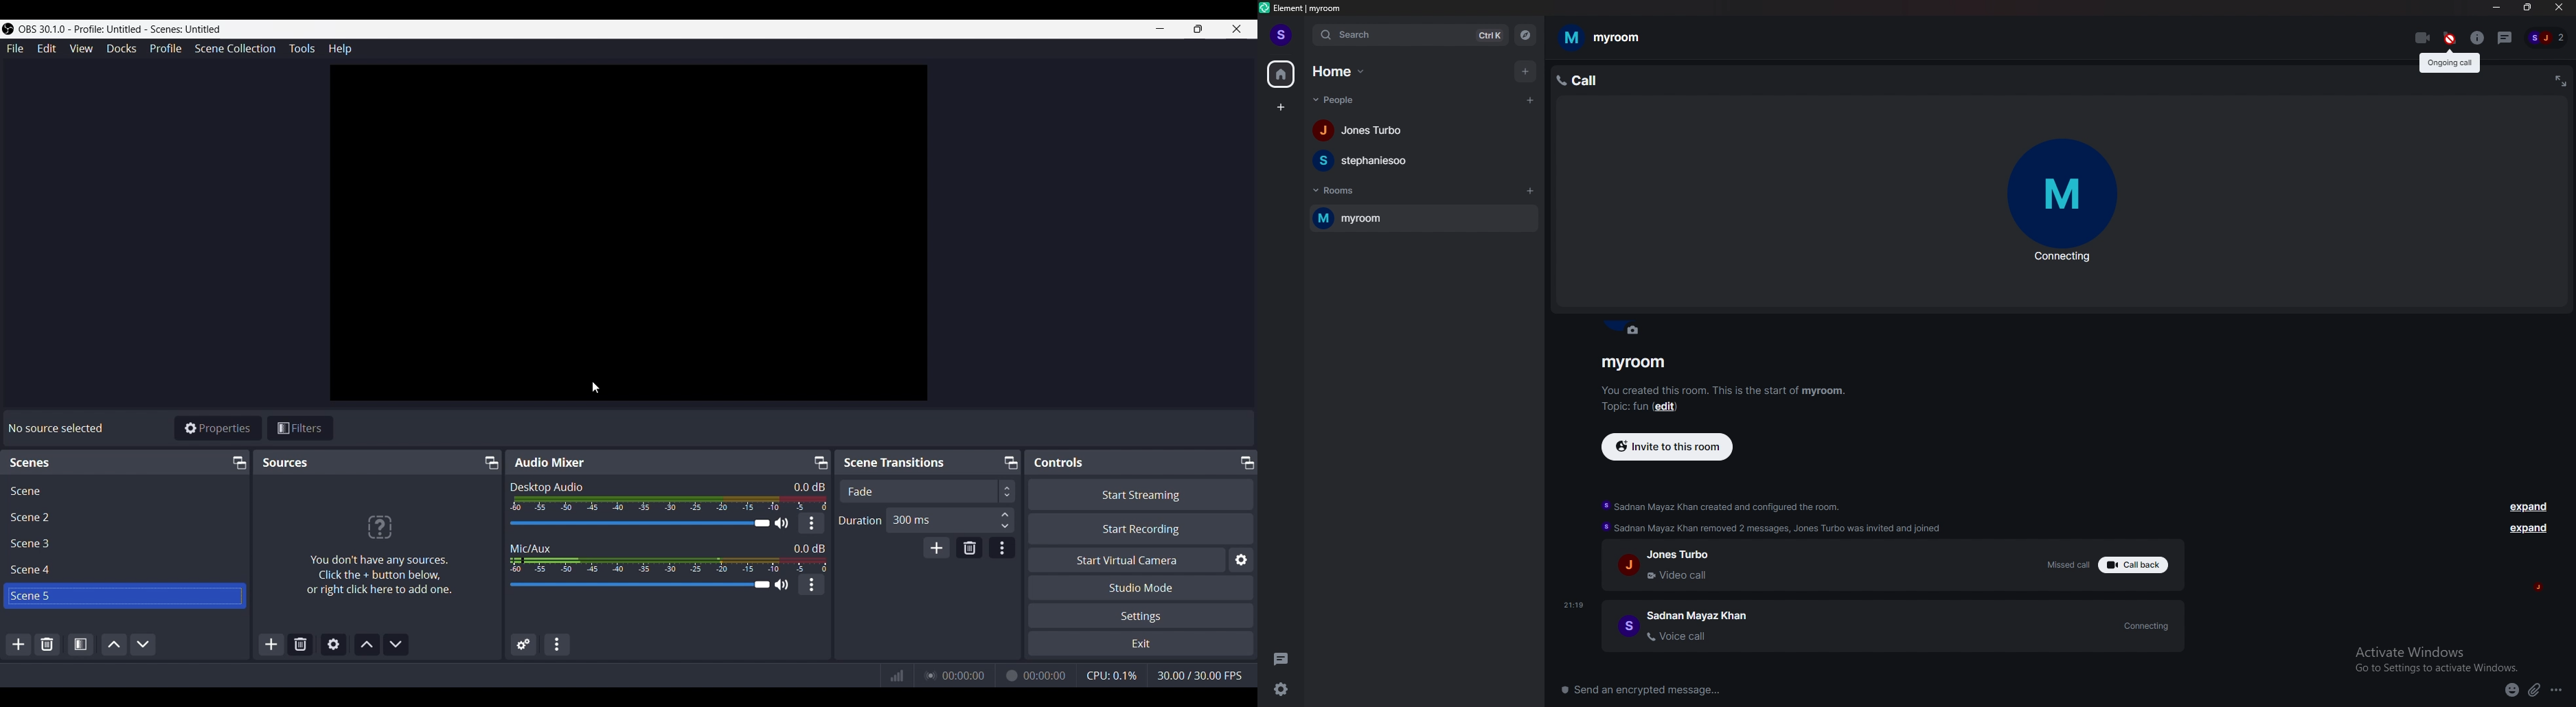  Describe the element at coordinates (1343, 71) in the screenshot. I see `home` at that location.